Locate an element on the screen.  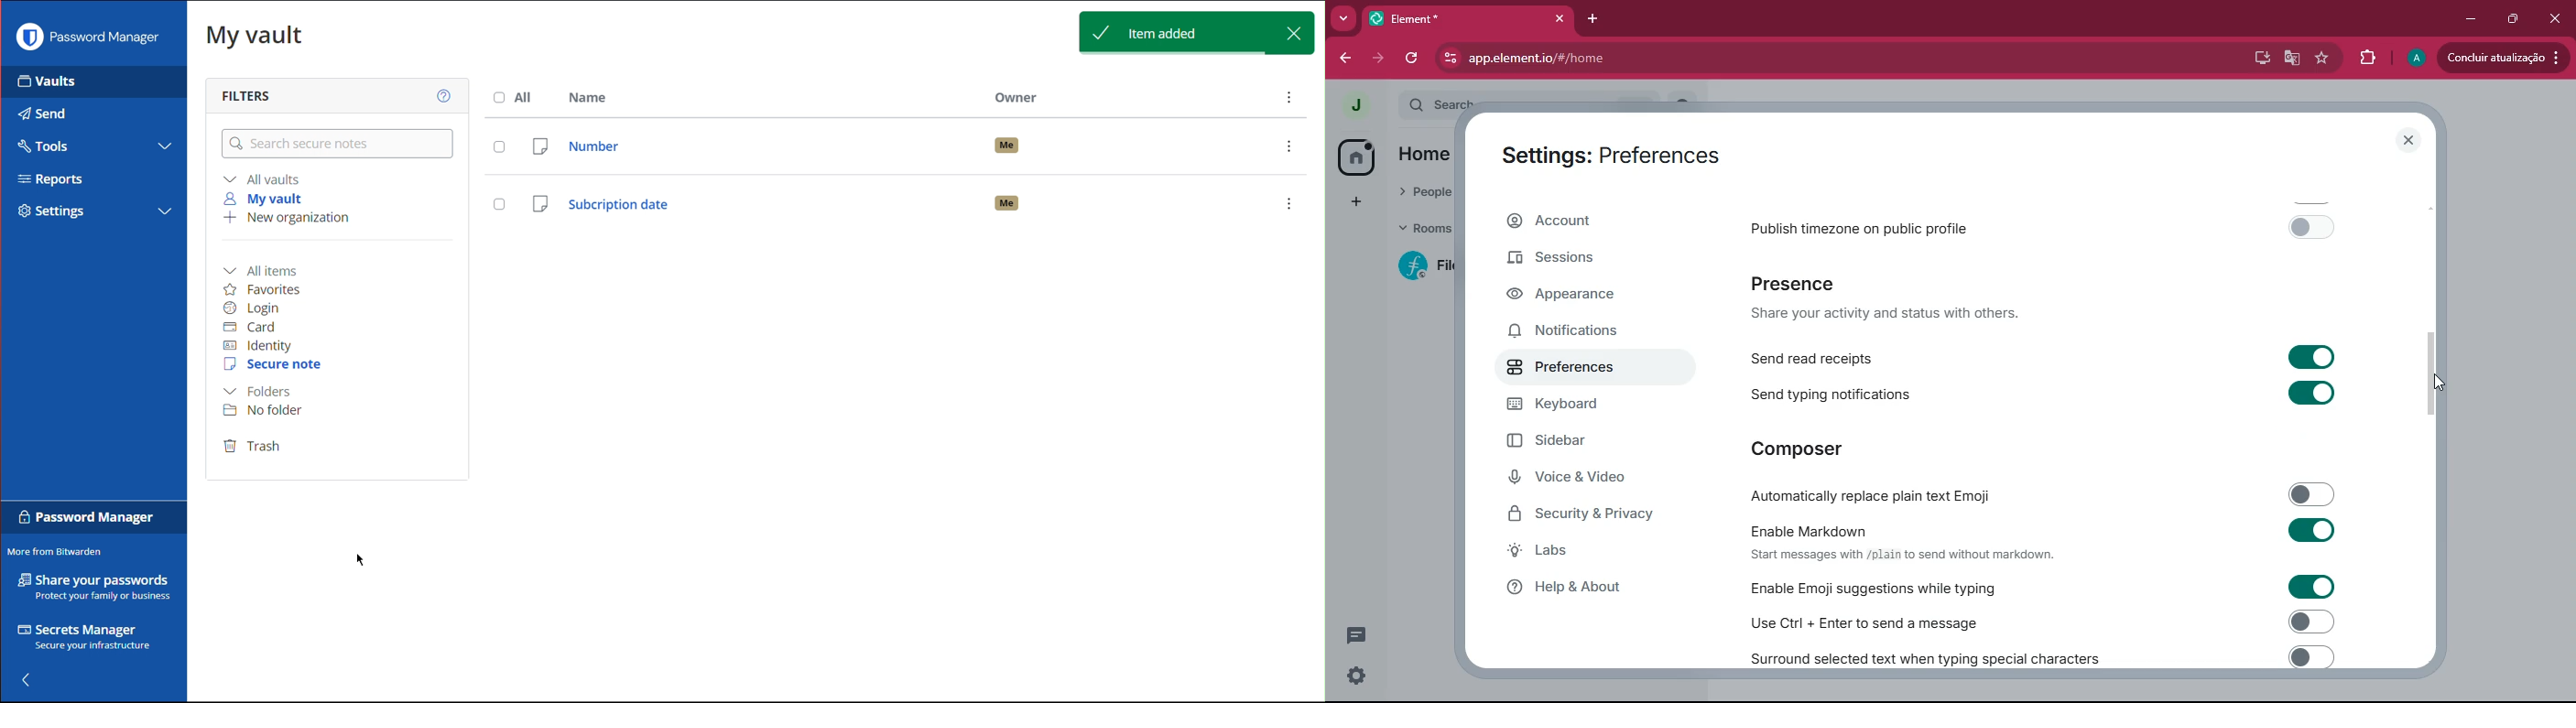
add is located at coordinates (1353, 204).